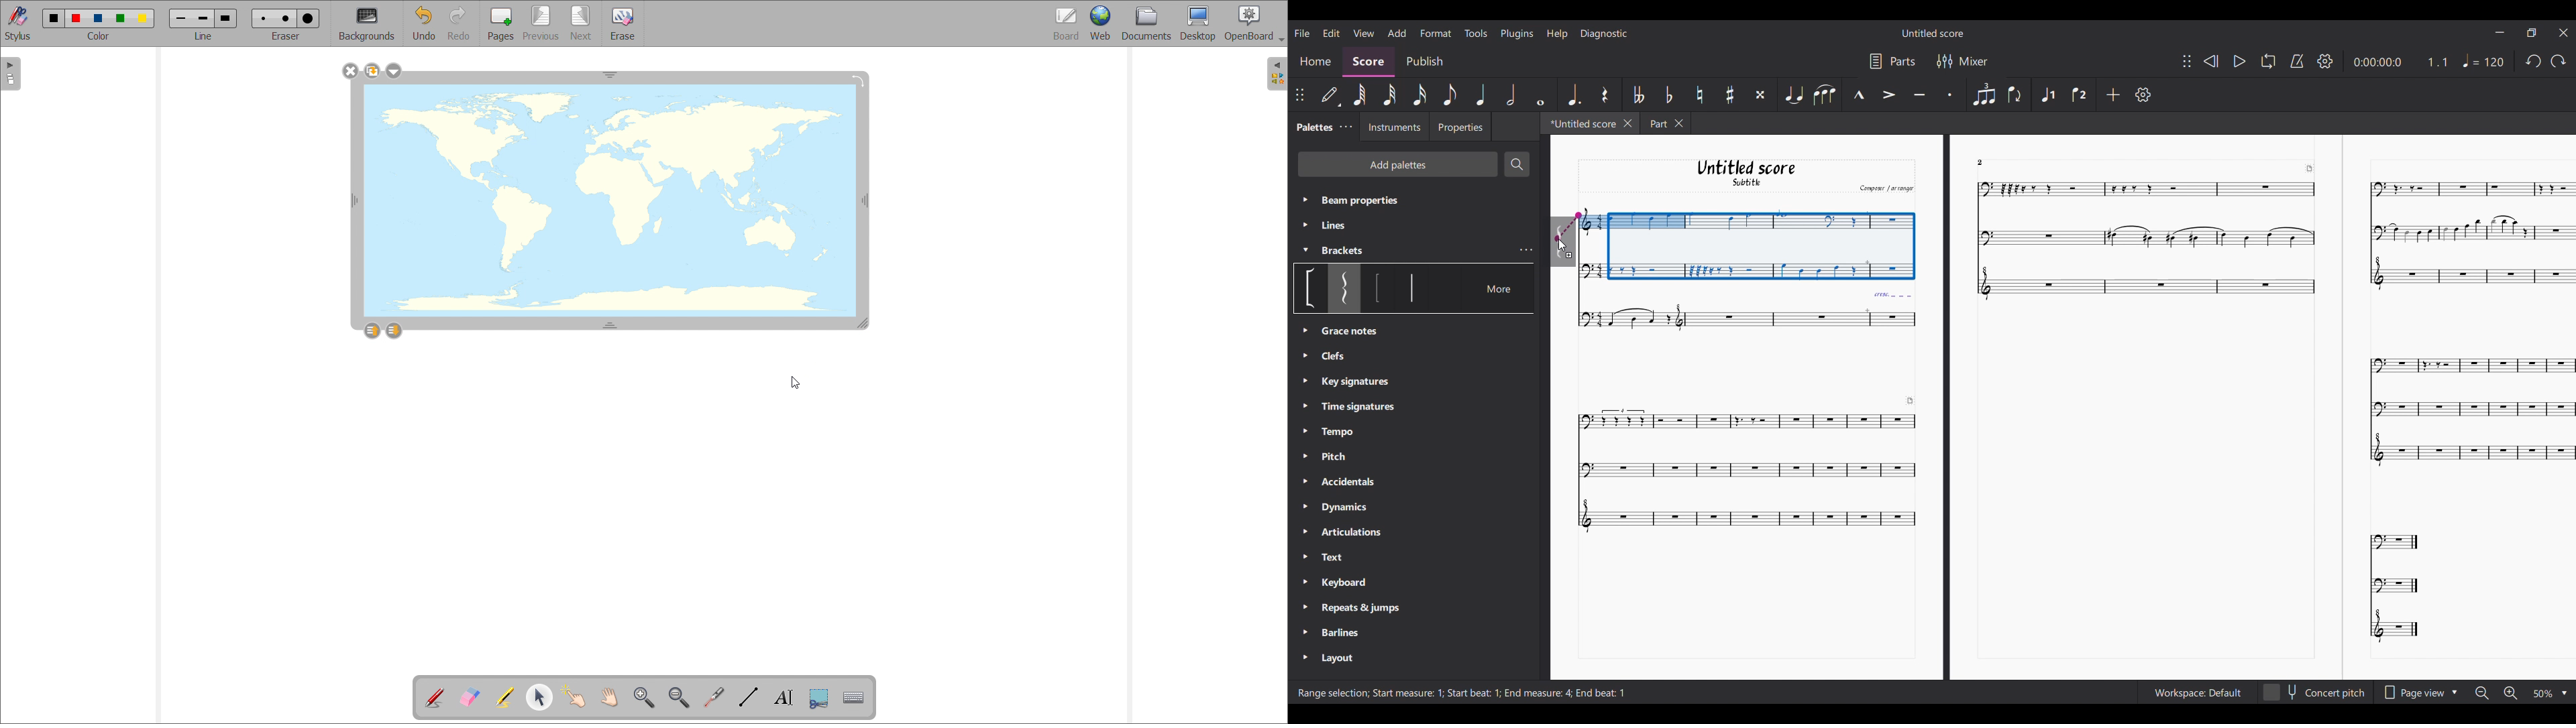 The image size is (2576, 728). I want to click on Key Signatures, so click(1355, 383).